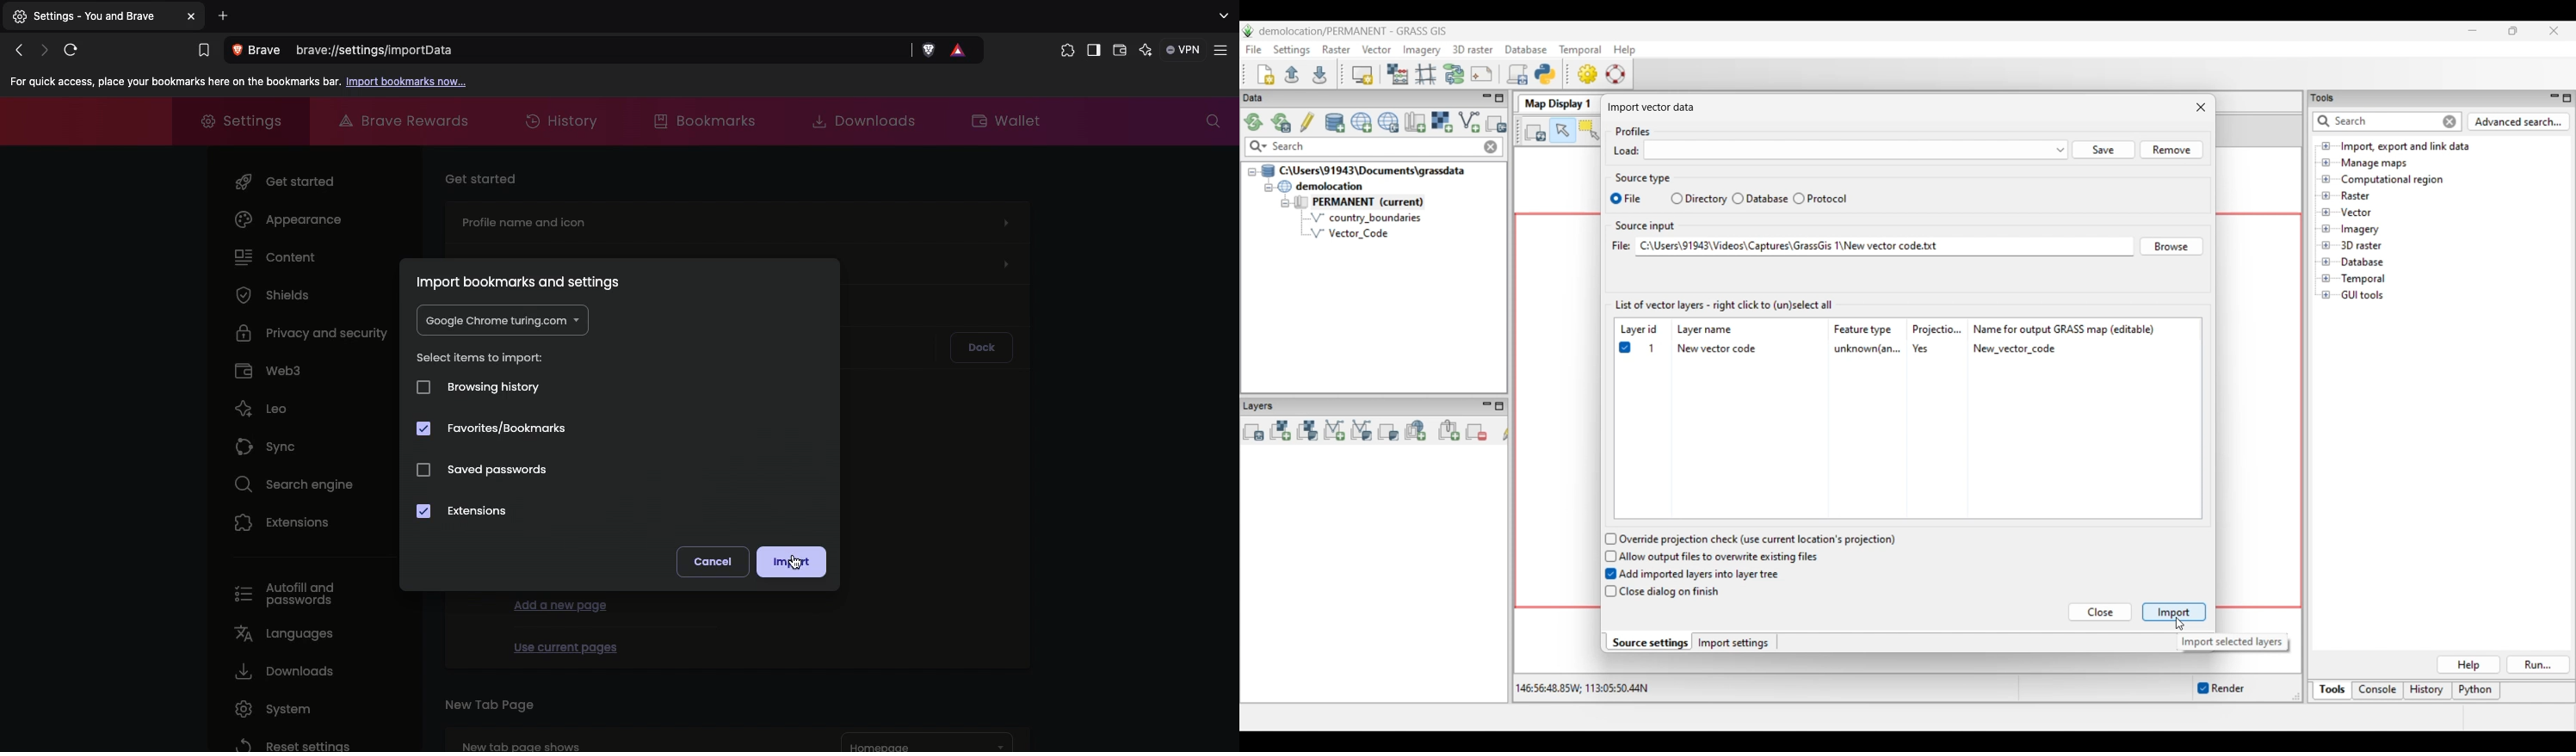 This screenshot has width=2576, height=756. Describe the element at coordinates (194, 16) in the screenshot. I see `` at that location.